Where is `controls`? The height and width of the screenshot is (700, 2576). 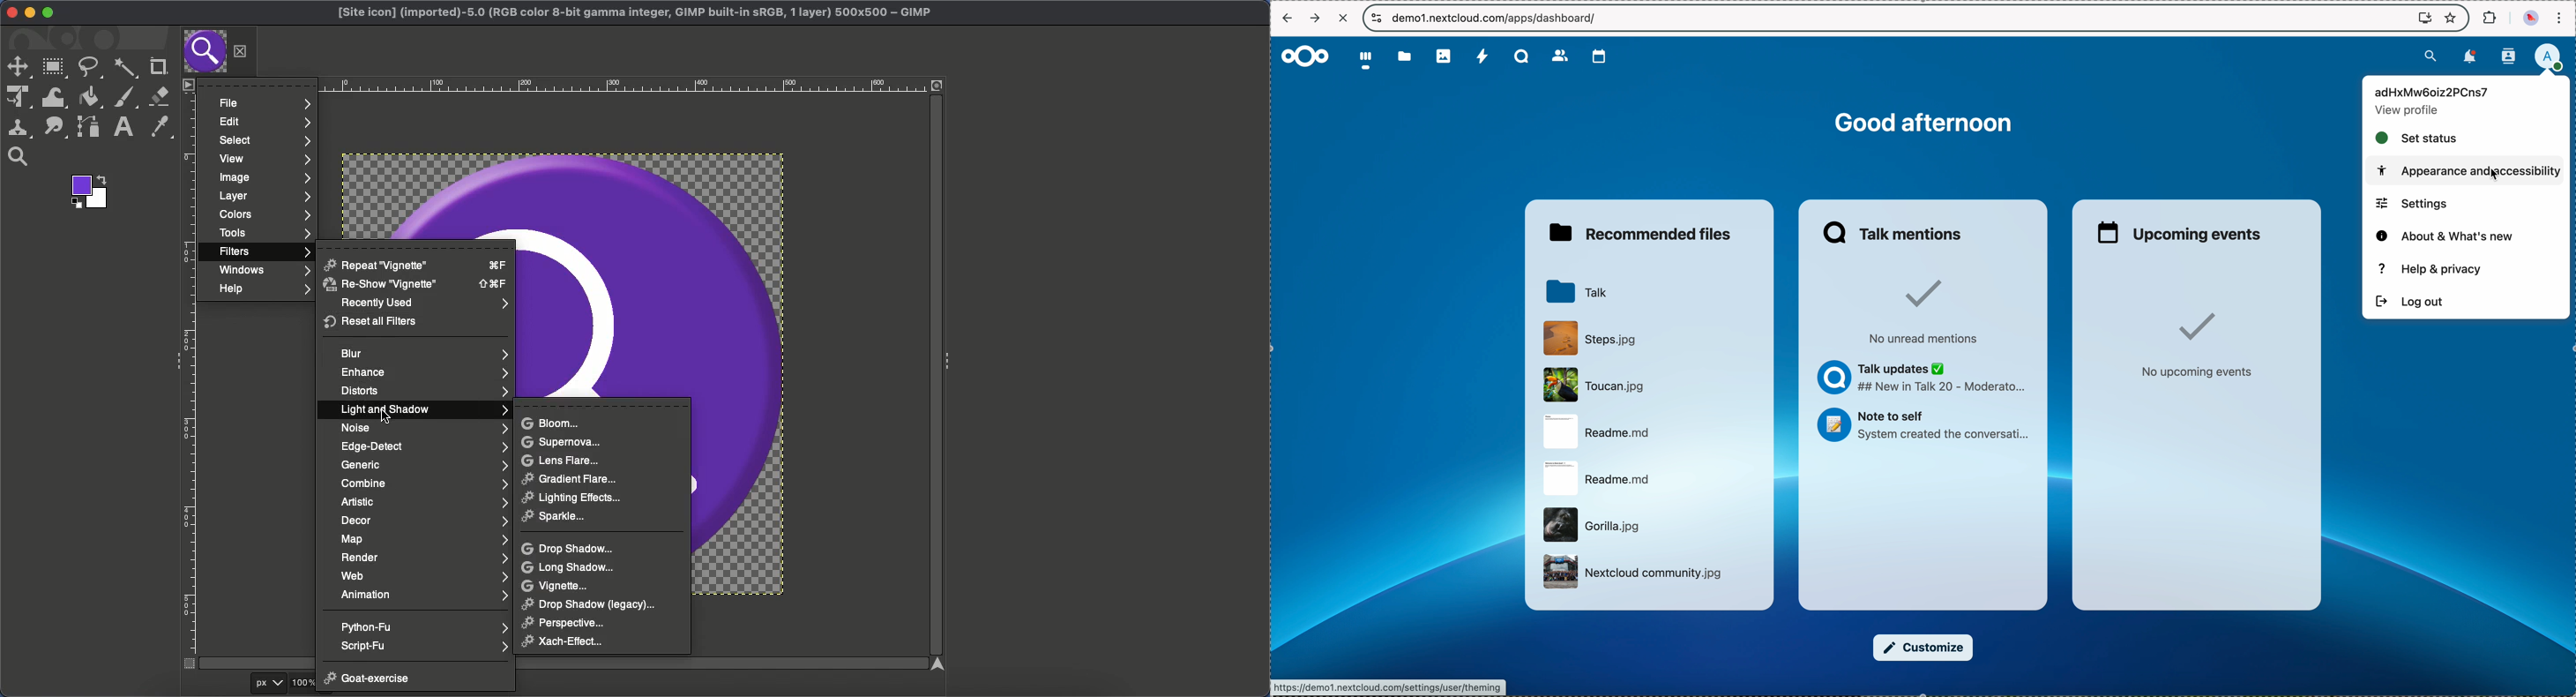
controls is located at coordinates (1375, 18).